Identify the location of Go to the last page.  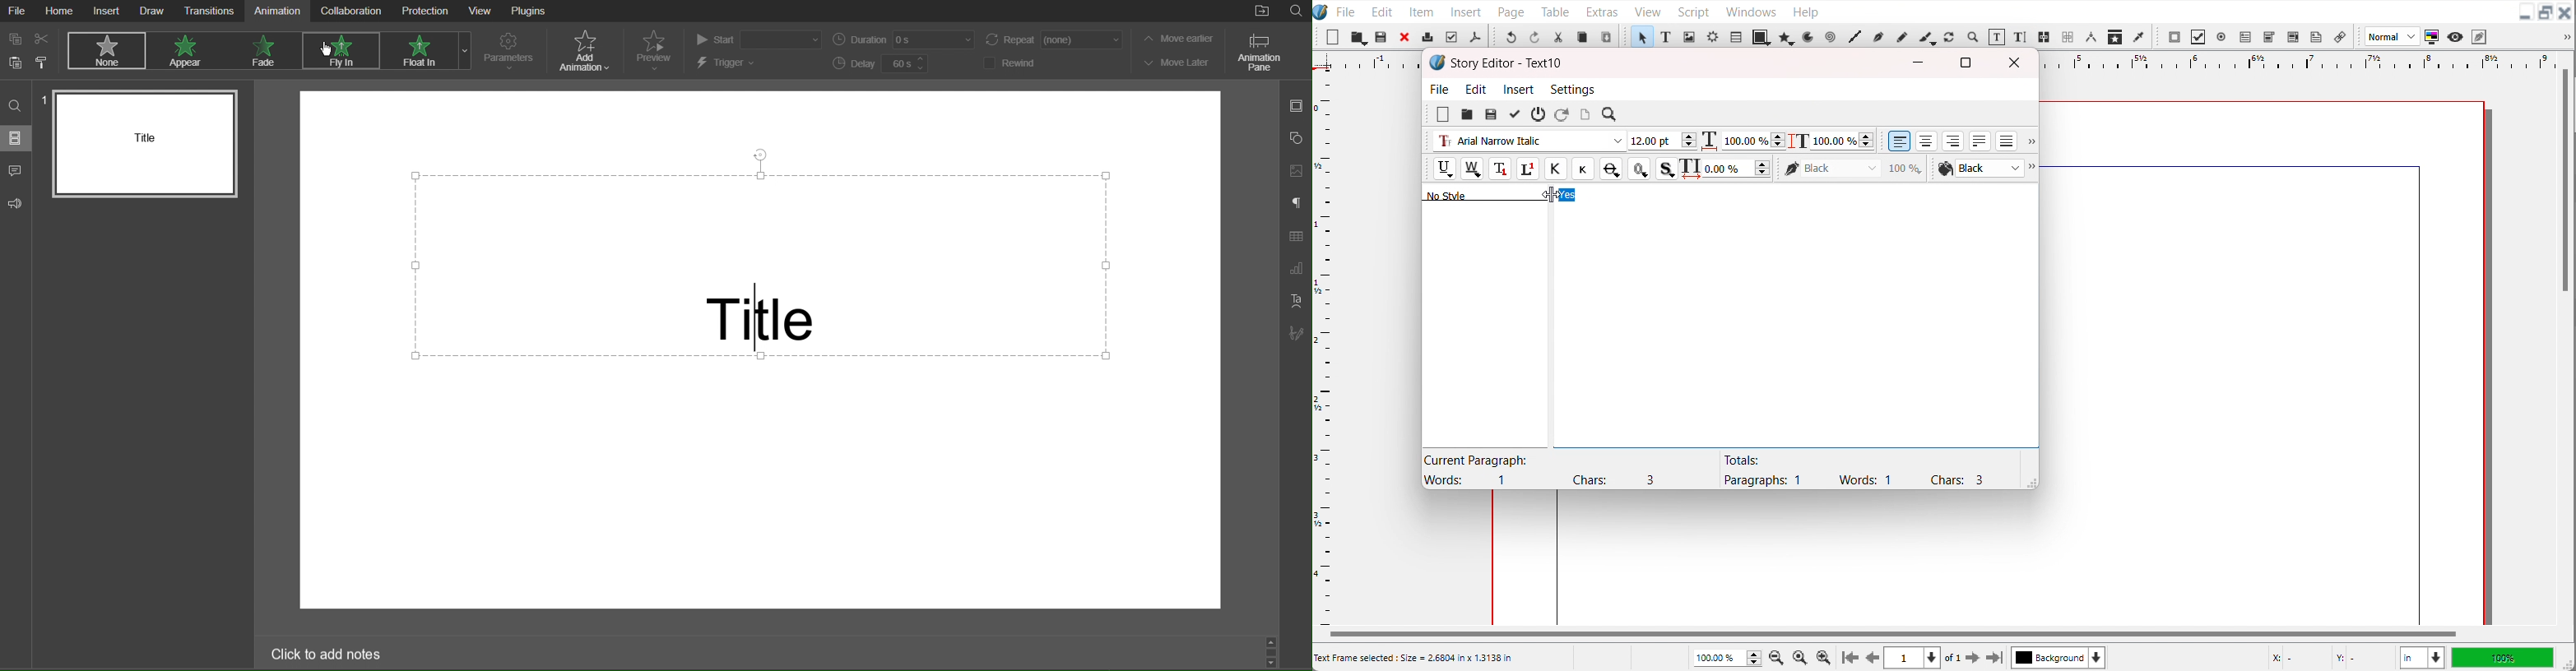
(1994, 658).